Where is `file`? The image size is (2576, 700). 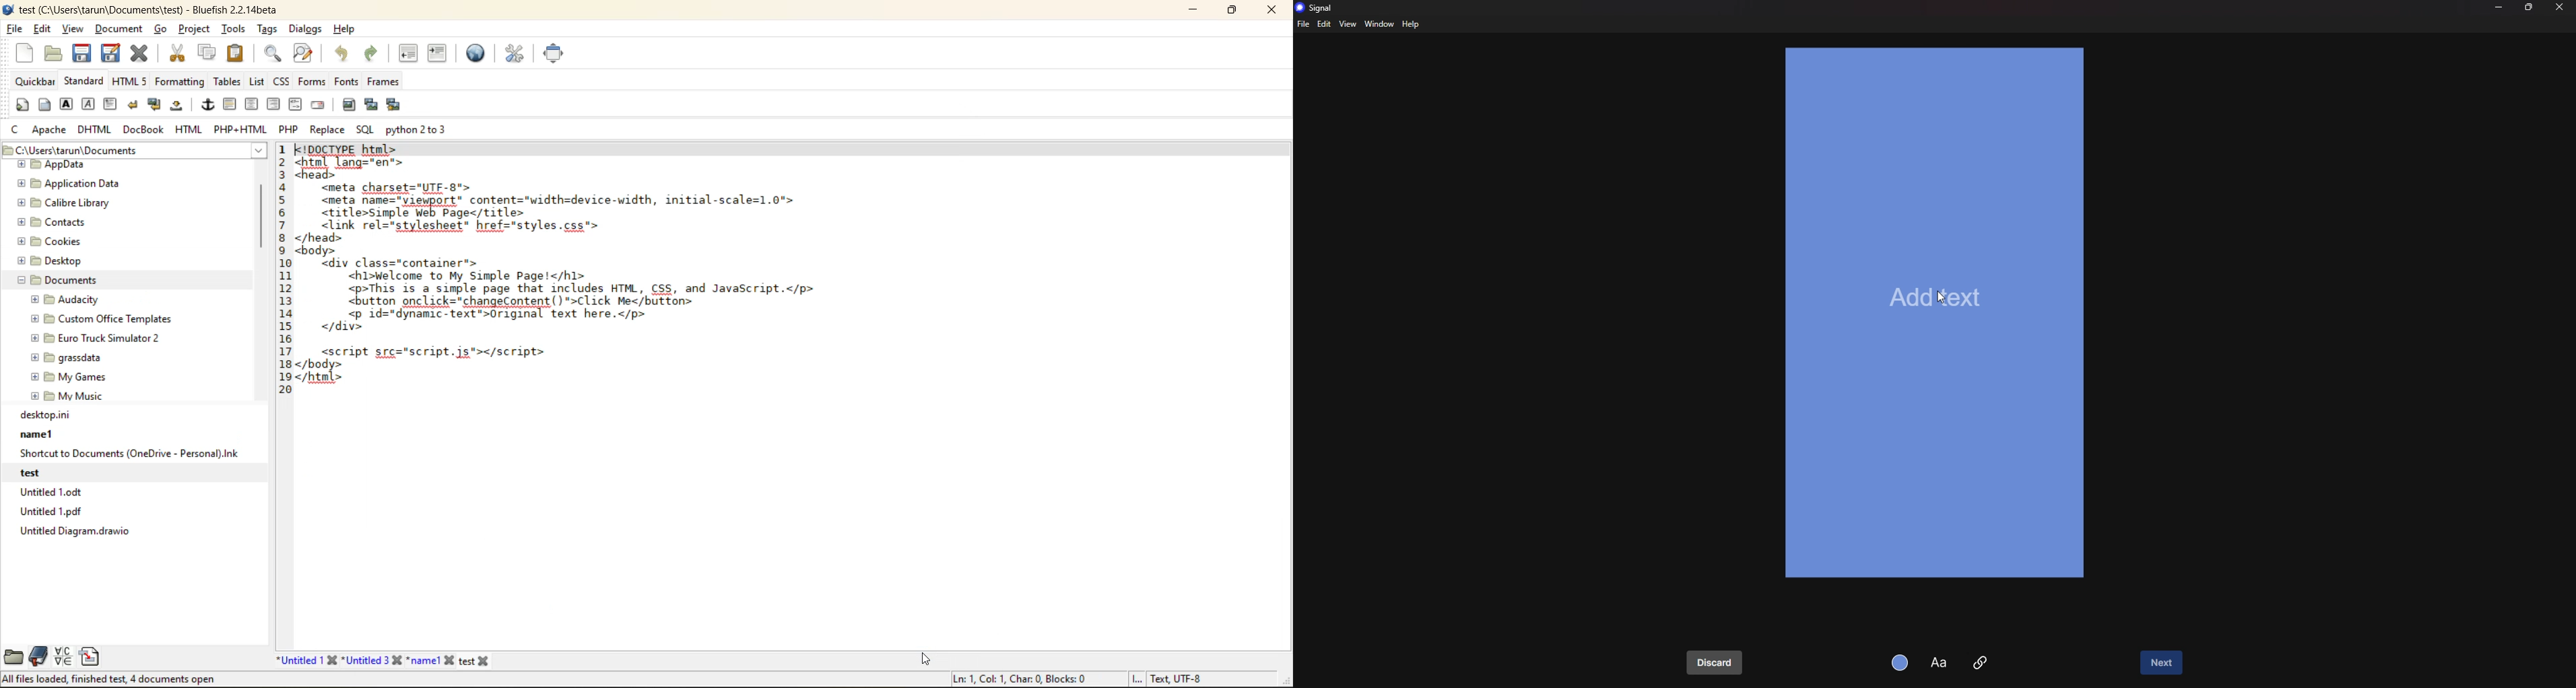
file is located at coordinates (15, 30).